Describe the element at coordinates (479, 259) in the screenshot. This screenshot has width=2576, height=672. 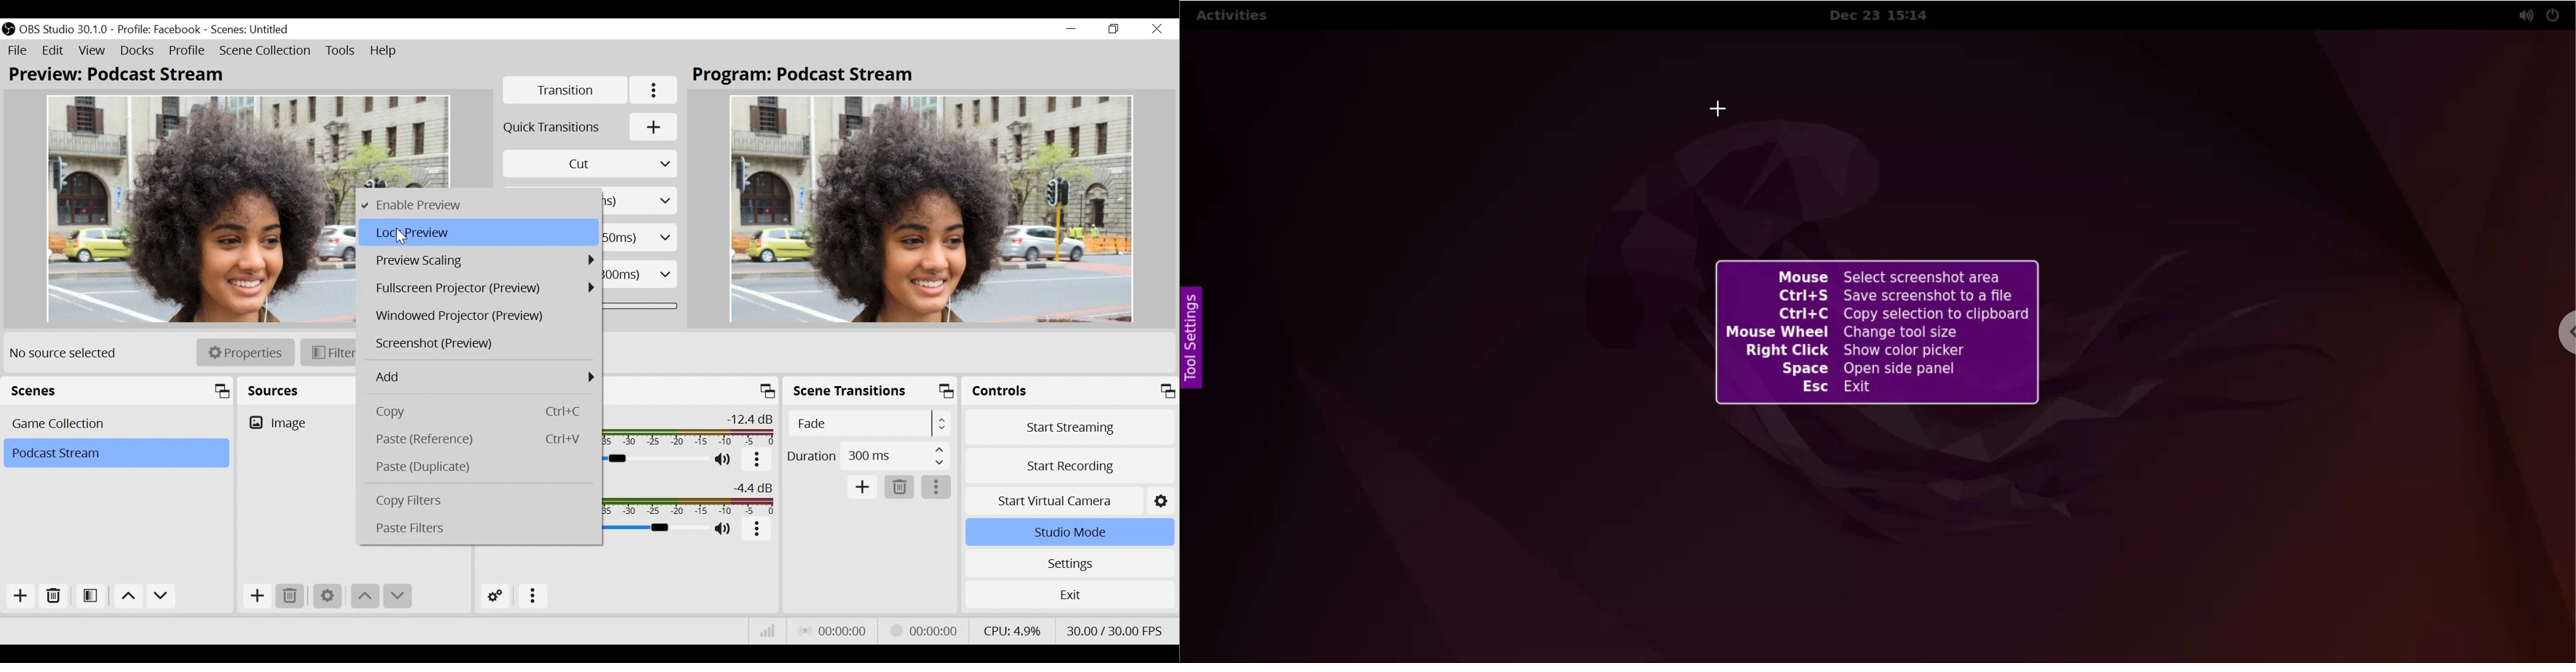
I see `Preview Scaling` at that location.